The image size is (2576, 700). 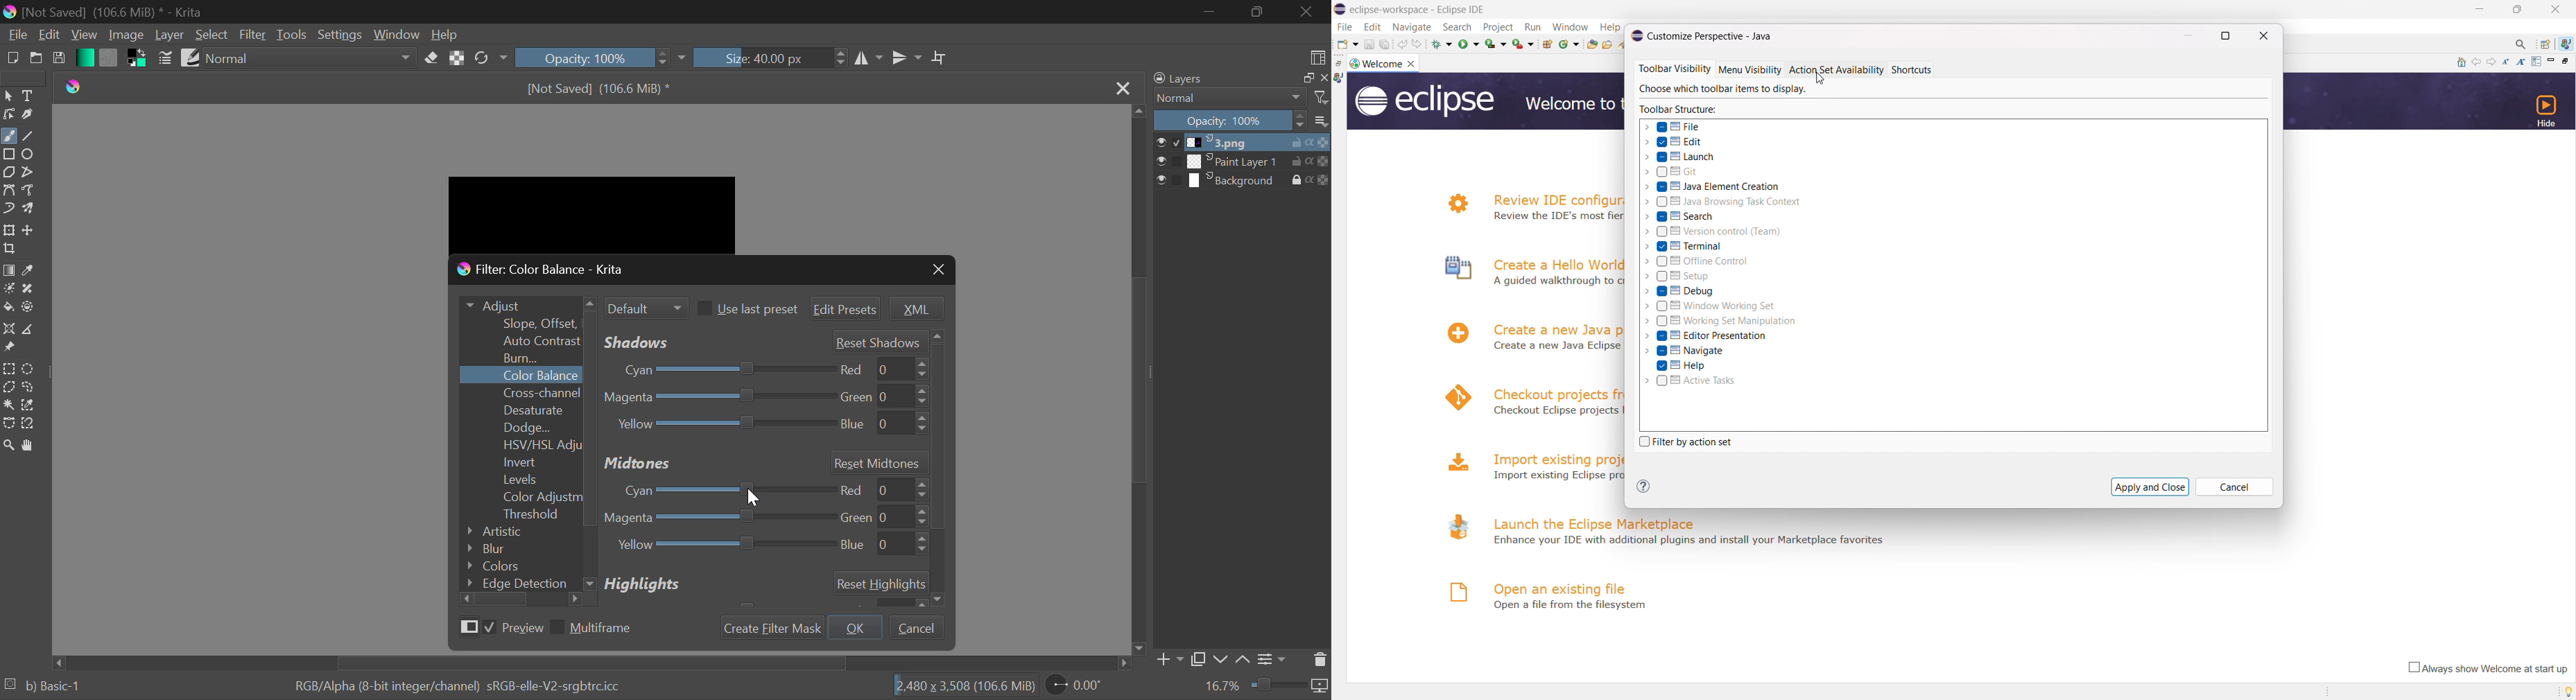 What do you see at coordinates (1139, 647) in the screenshot?
I see `move down` at bounding box center [1139, 647].